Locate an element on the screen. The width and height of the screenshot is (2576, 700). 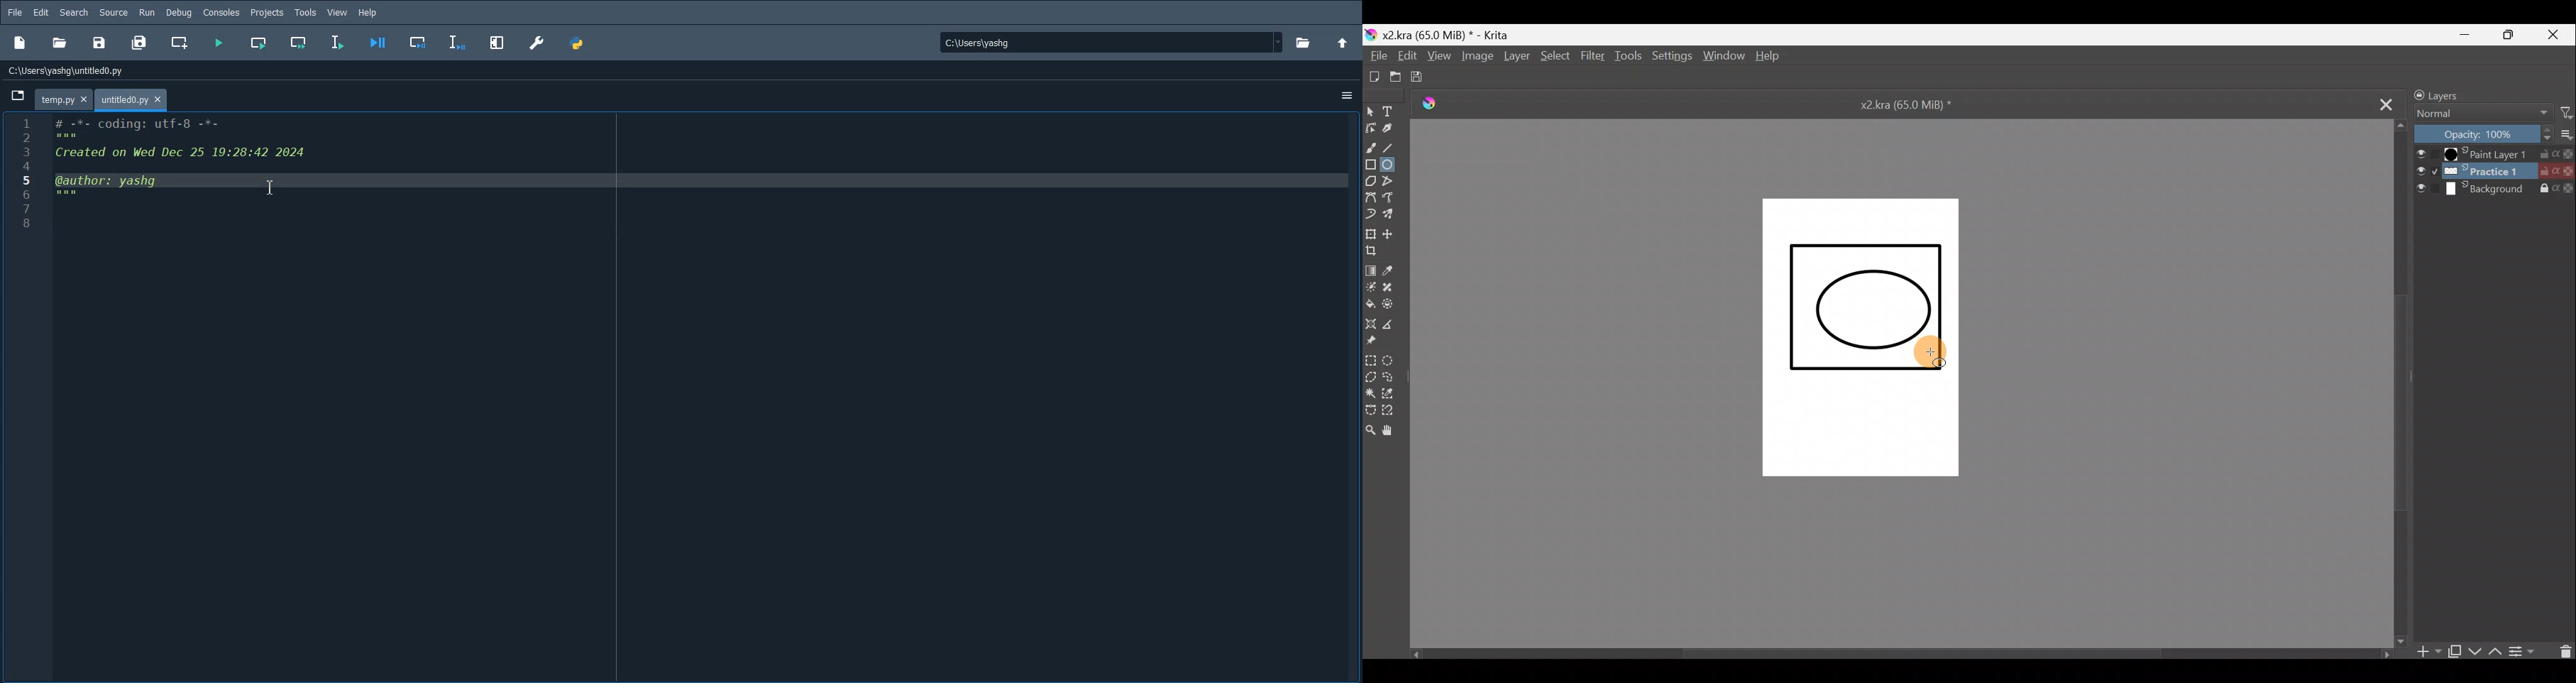
Help is located at coordinates (368, 11).